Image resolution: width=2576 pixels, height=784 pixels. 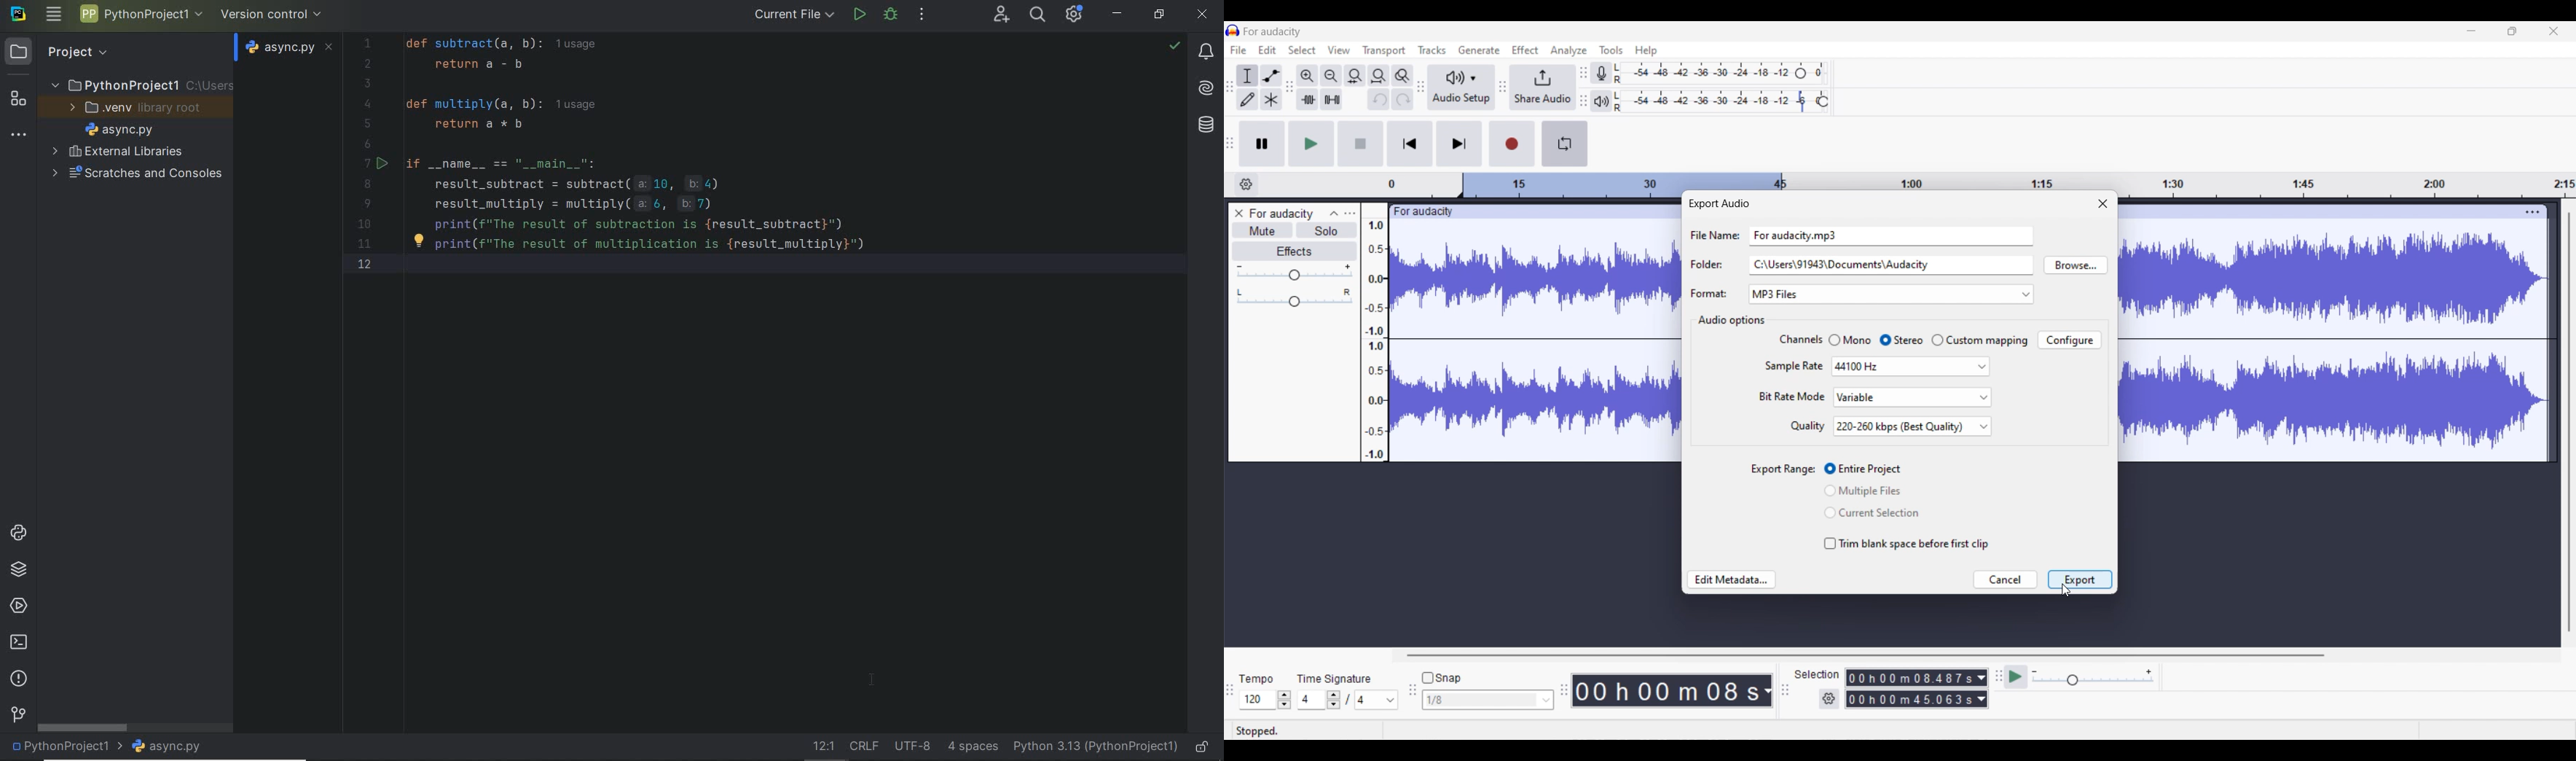 What do you see at coordinates (1822, 101) in the screenshot?
I see `Header to change playback speed` at bounding box center [1822, 101].